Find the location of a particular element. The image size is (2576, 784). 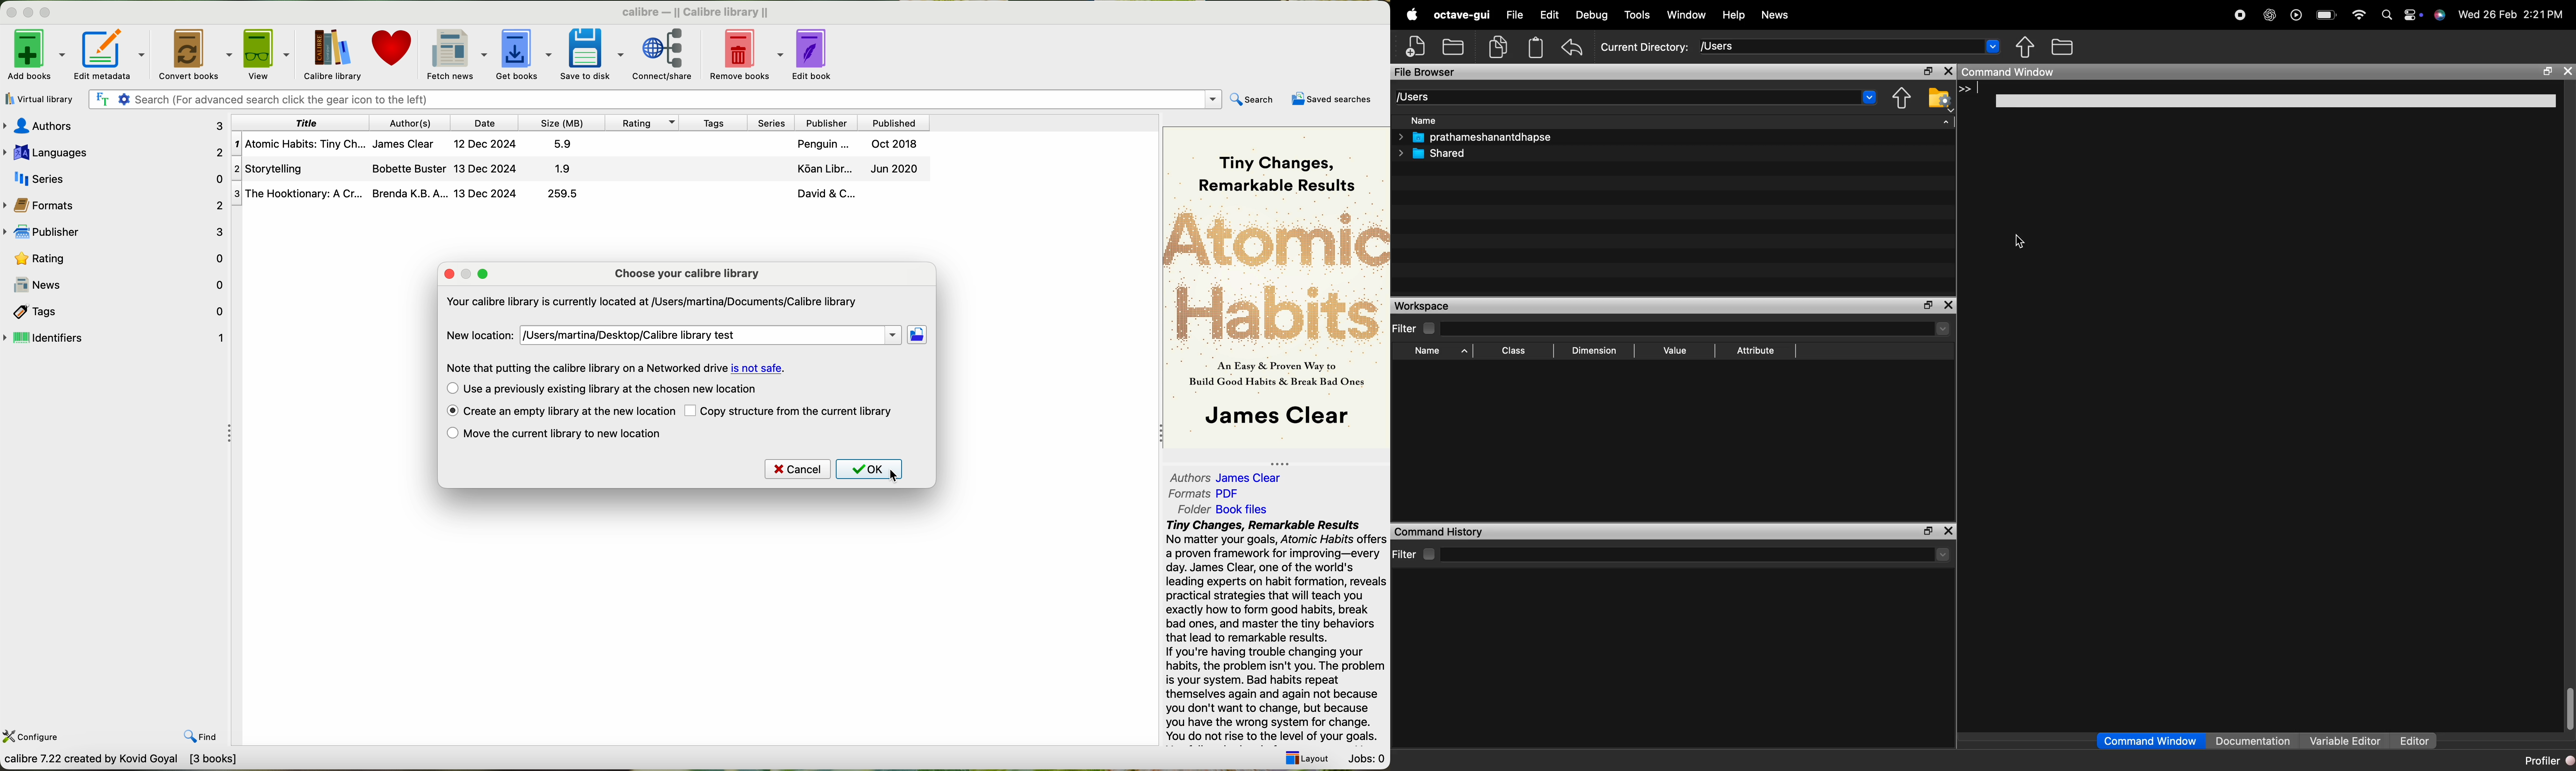

virtual library is located at coordinates (36, 98).